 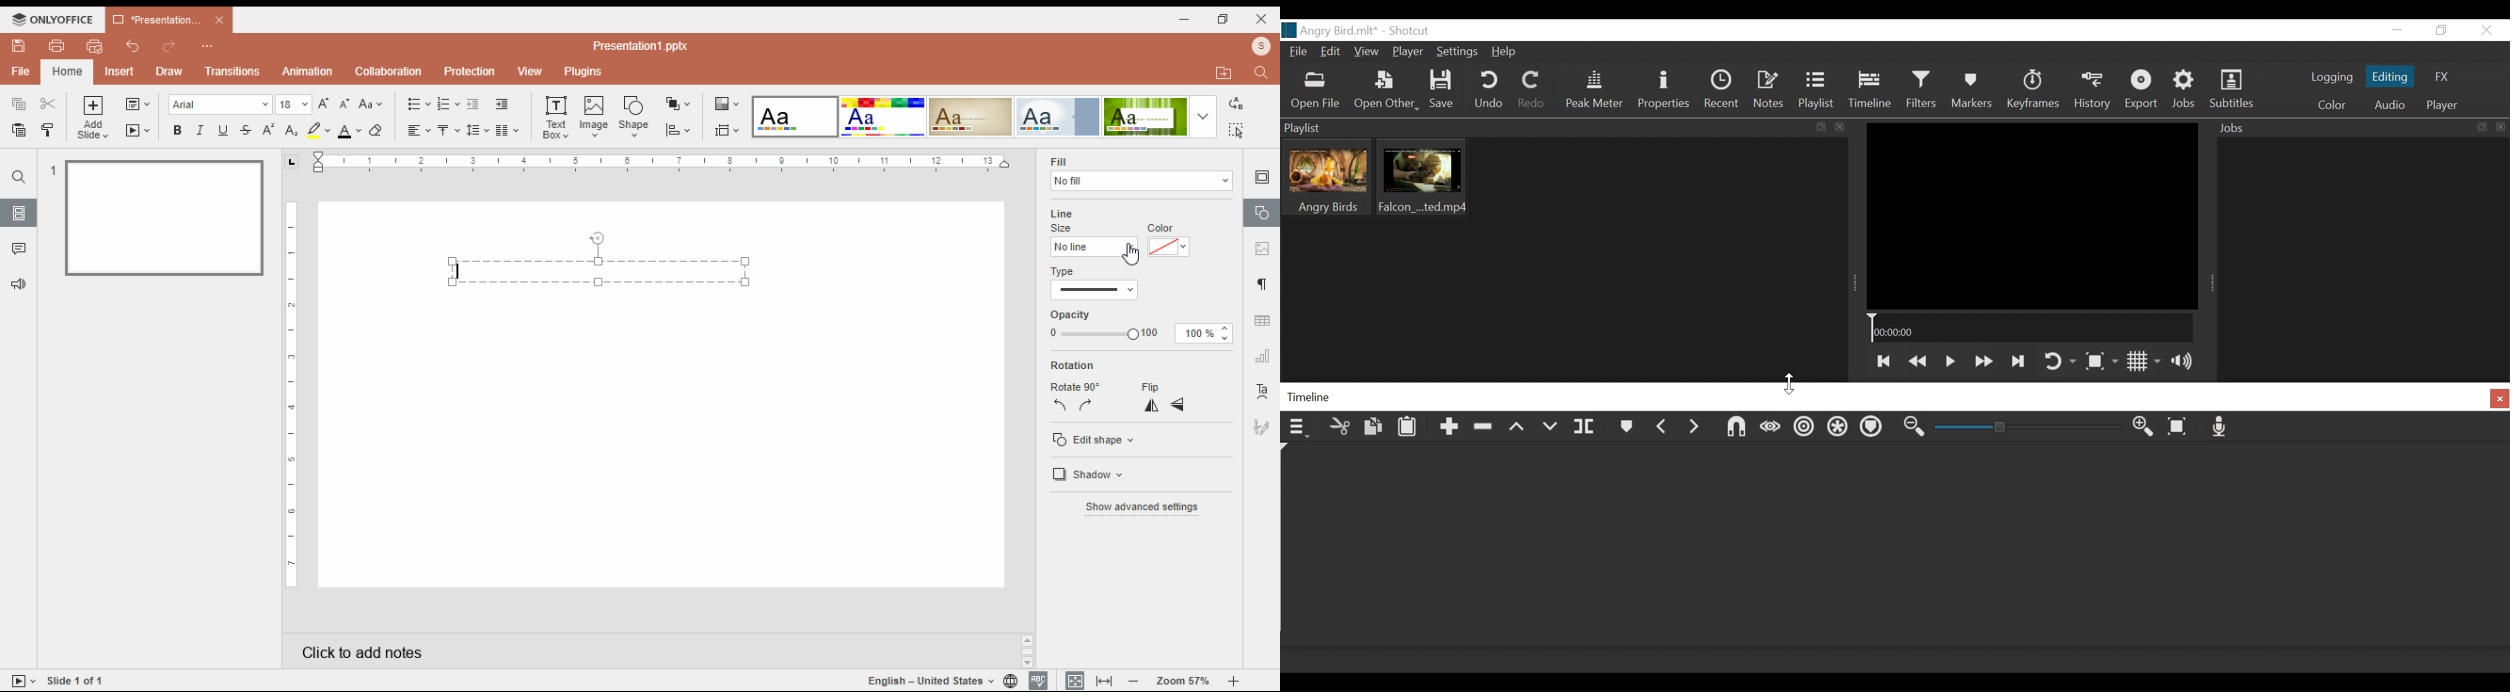 I want to click on slide 1, so click(x=164, y=219).